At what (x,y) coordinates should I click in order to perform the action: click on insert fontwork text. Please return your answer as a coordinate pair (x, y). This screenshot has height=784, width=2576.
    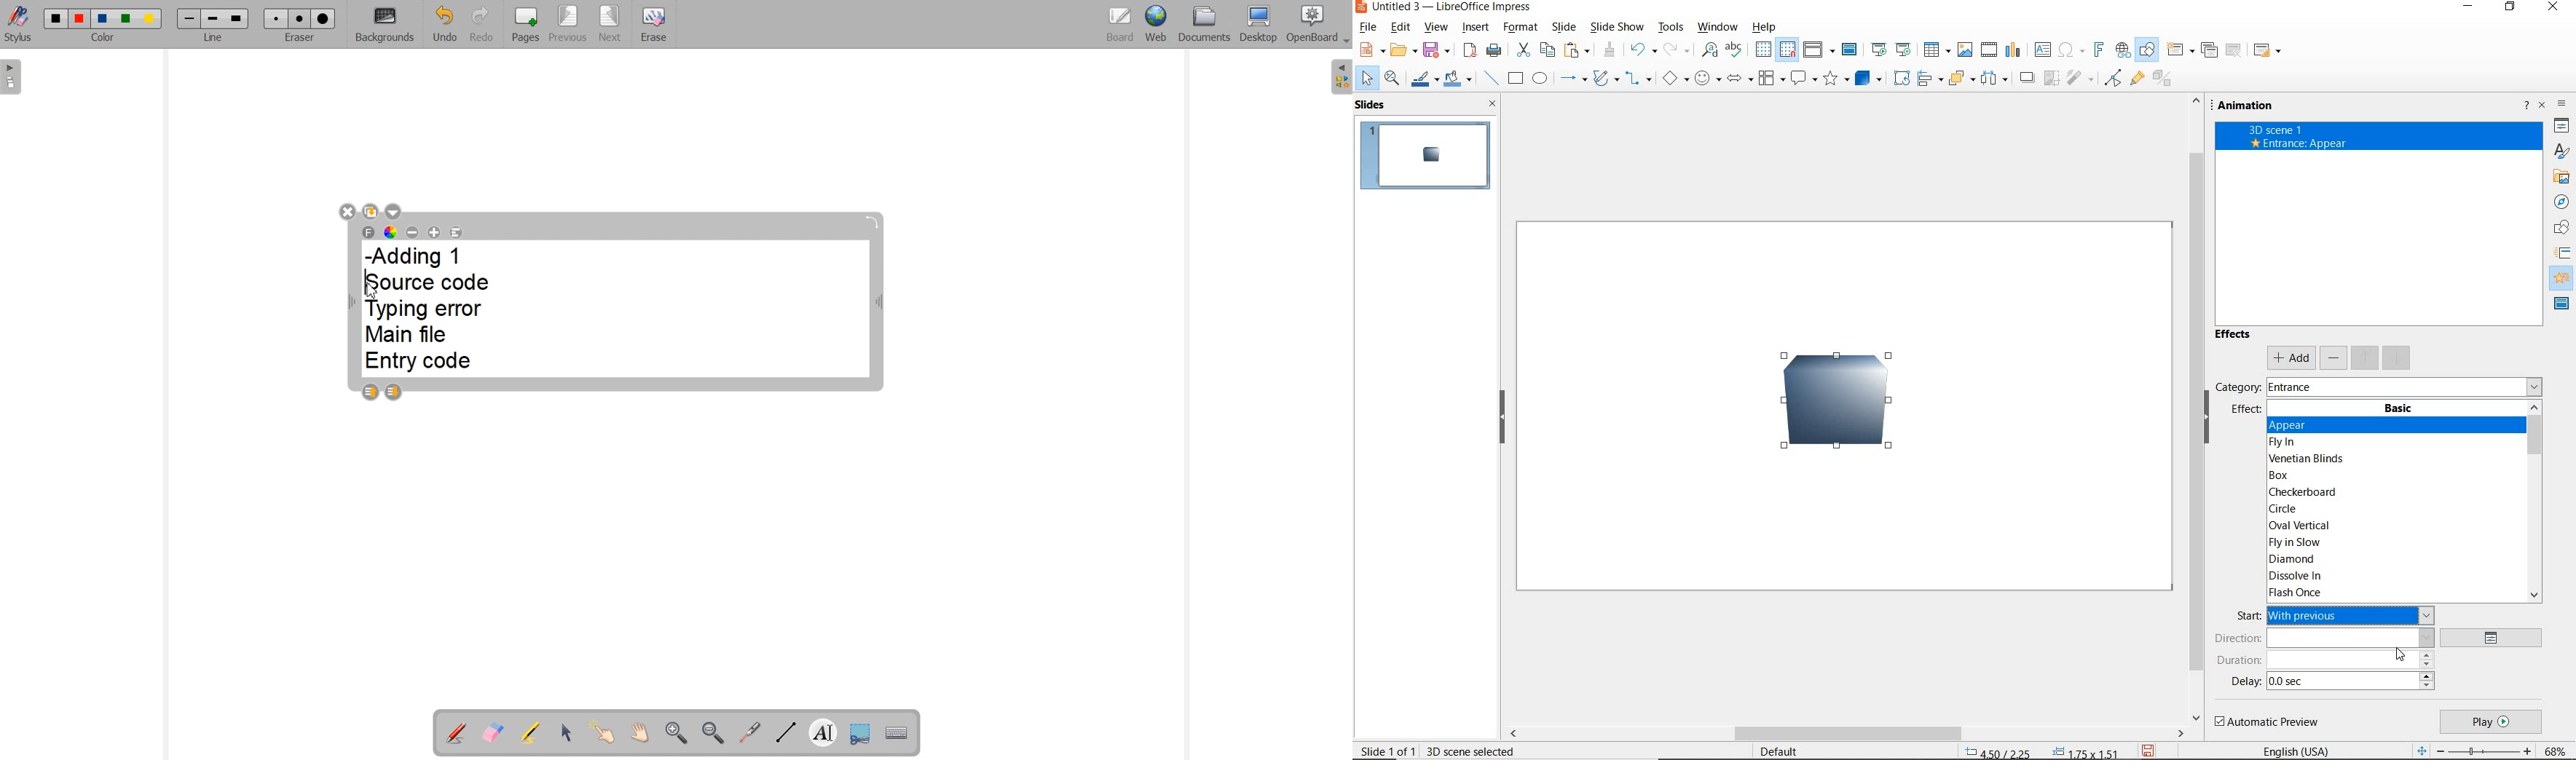
    Looking at the image, I should click on (2098, 50).